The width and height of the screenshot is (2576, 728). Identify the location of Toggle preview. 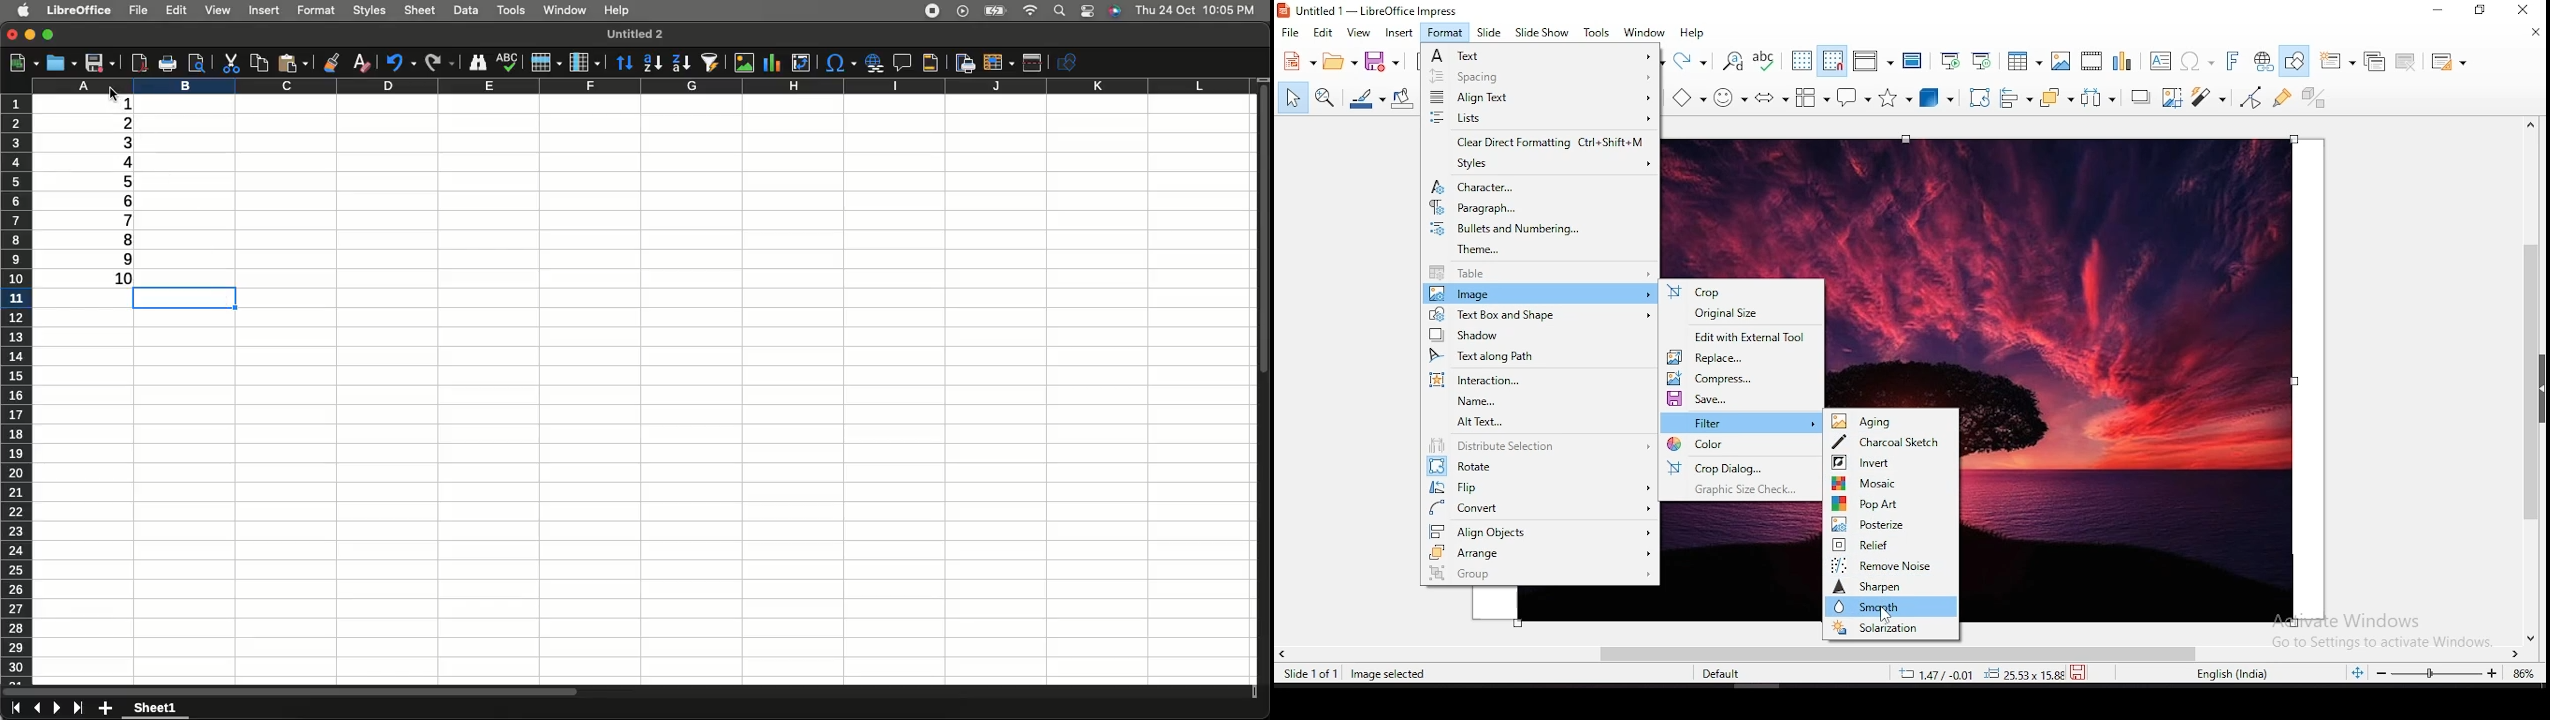
(196, 63).